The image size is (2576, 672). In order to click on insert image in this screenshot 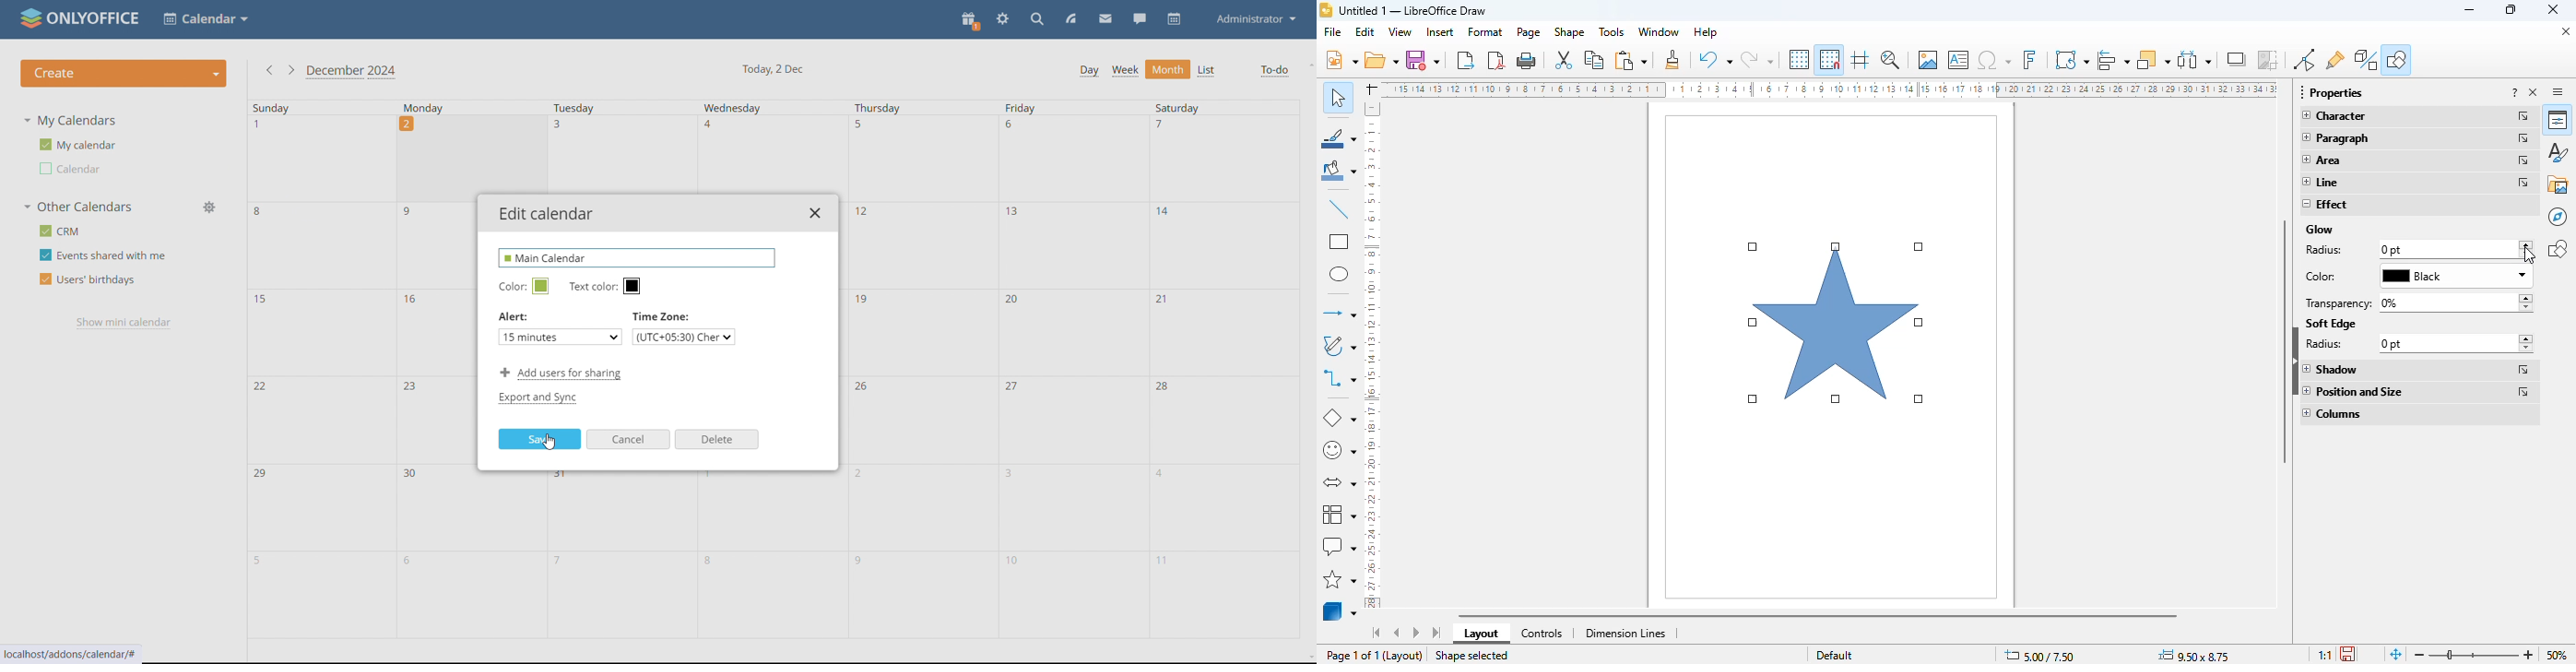, I will do `click(1928, 59)`.